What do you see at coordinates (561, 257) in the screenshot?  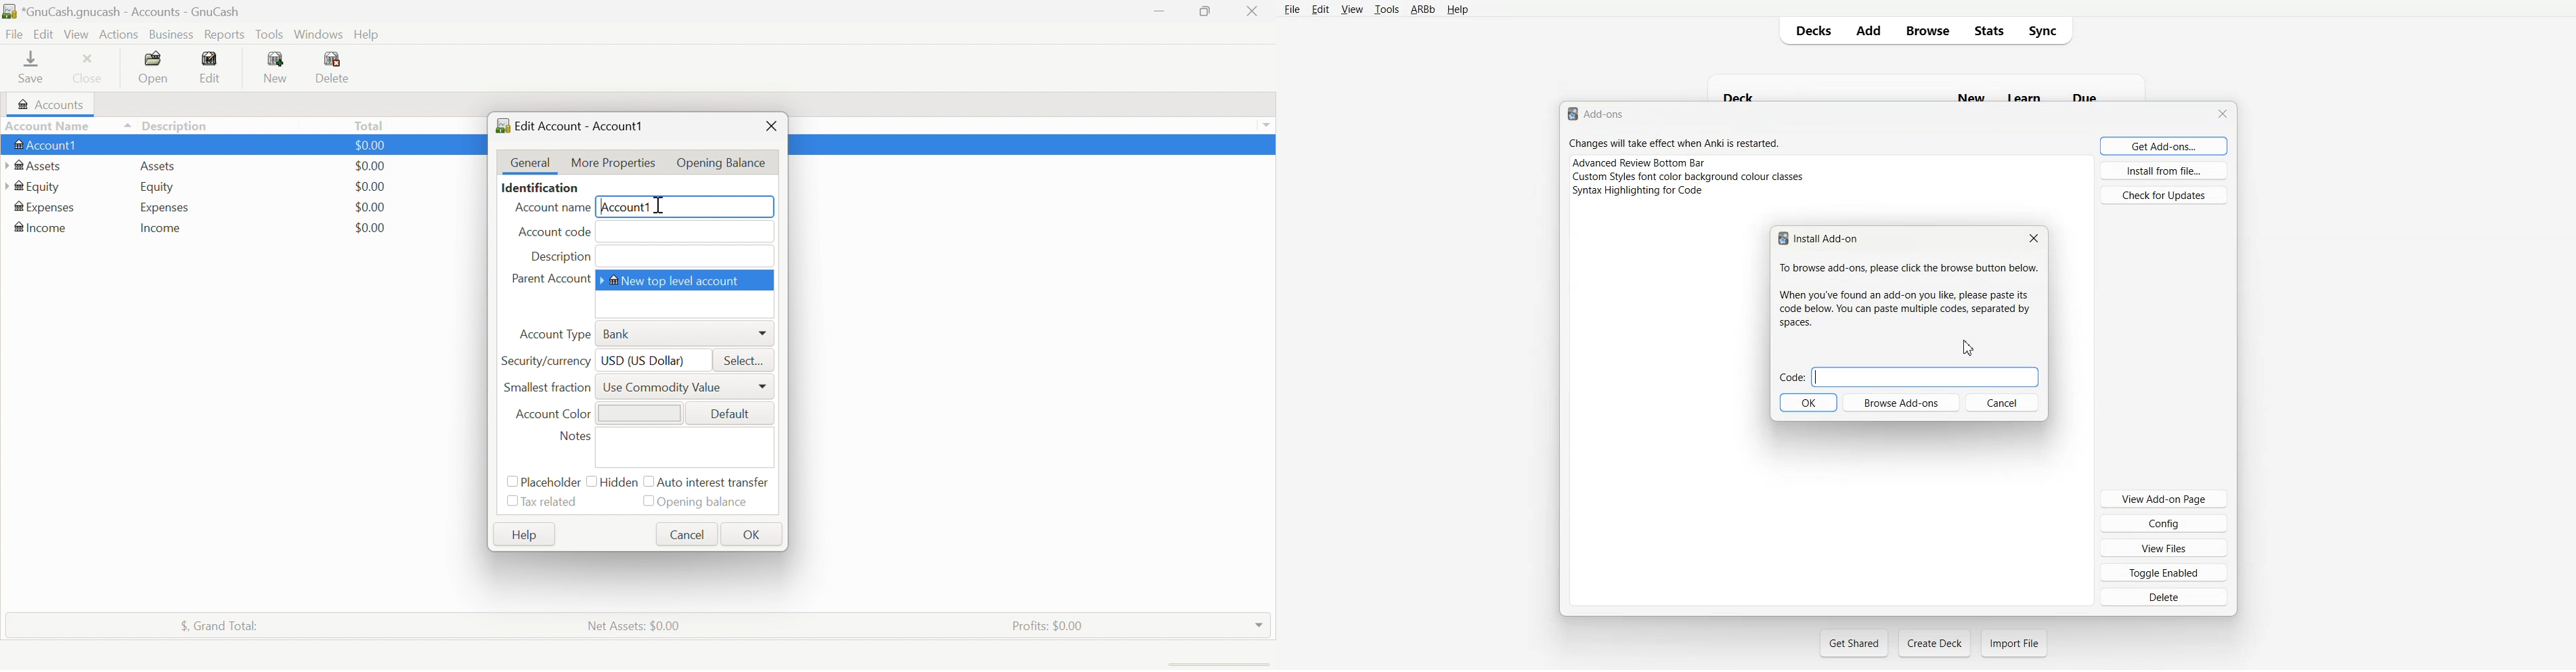 I see `Description` at bounding box center [561, 257].